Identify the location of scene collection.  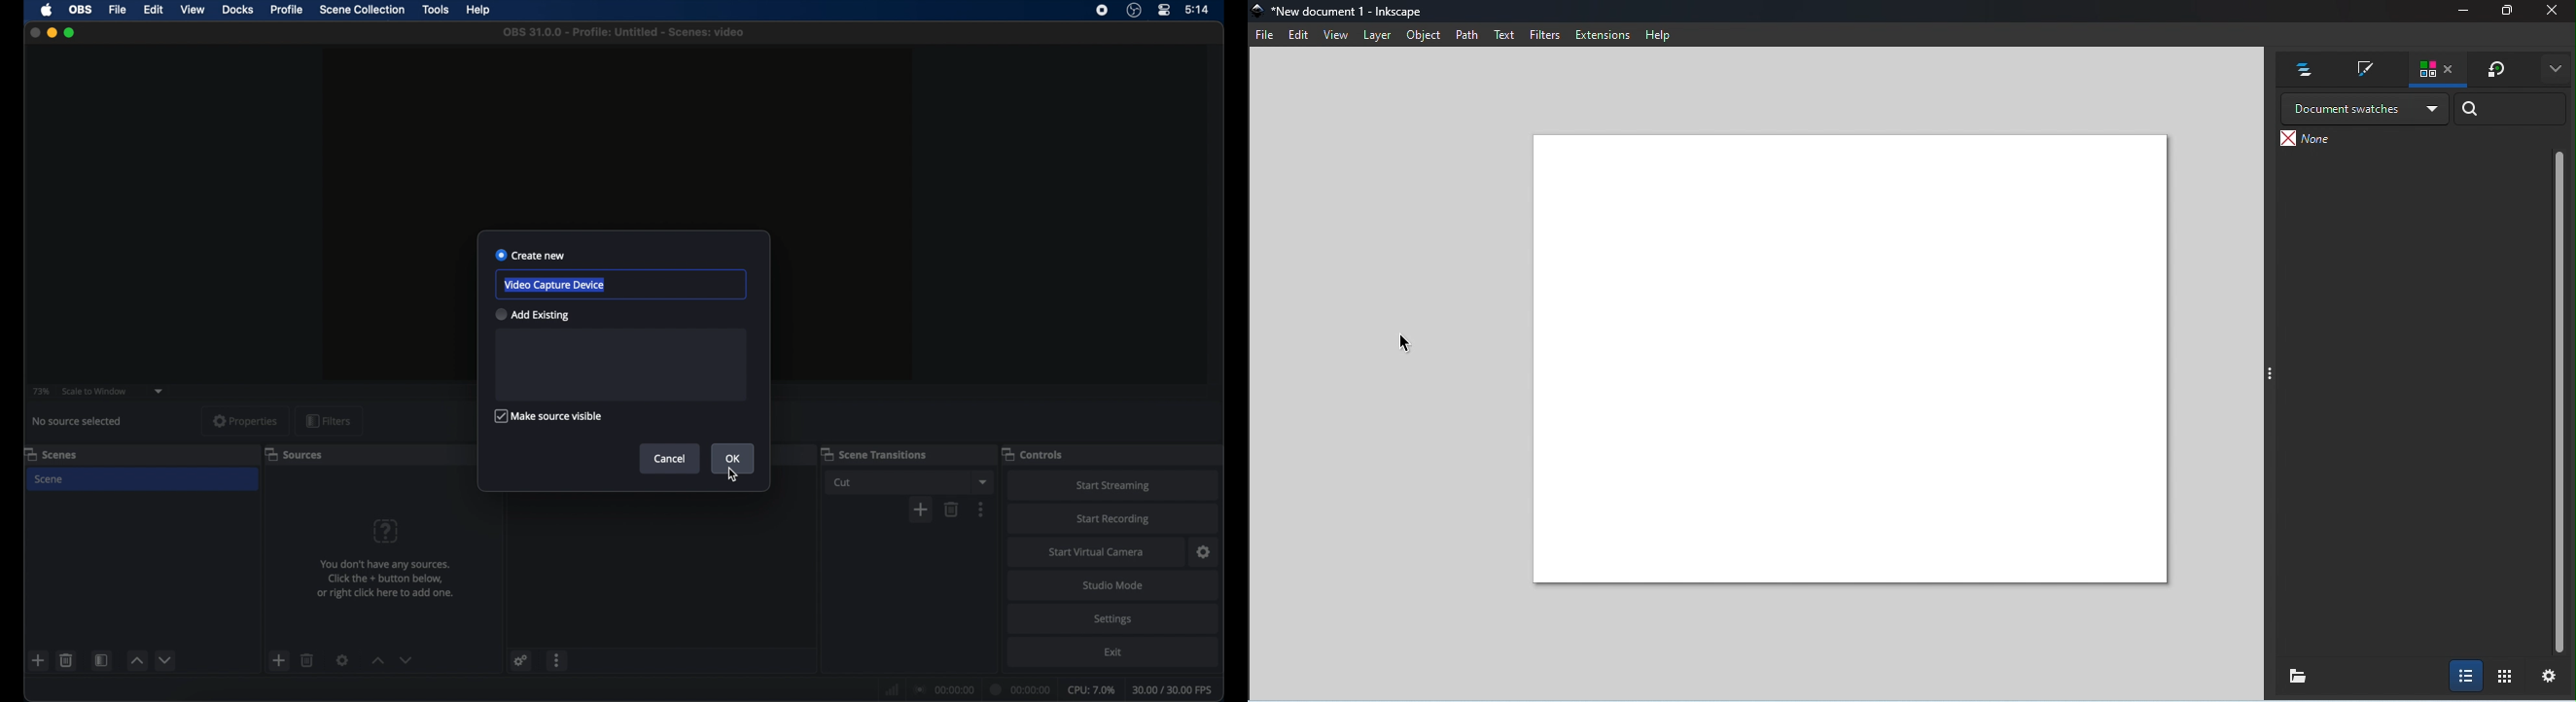
(362, 10).